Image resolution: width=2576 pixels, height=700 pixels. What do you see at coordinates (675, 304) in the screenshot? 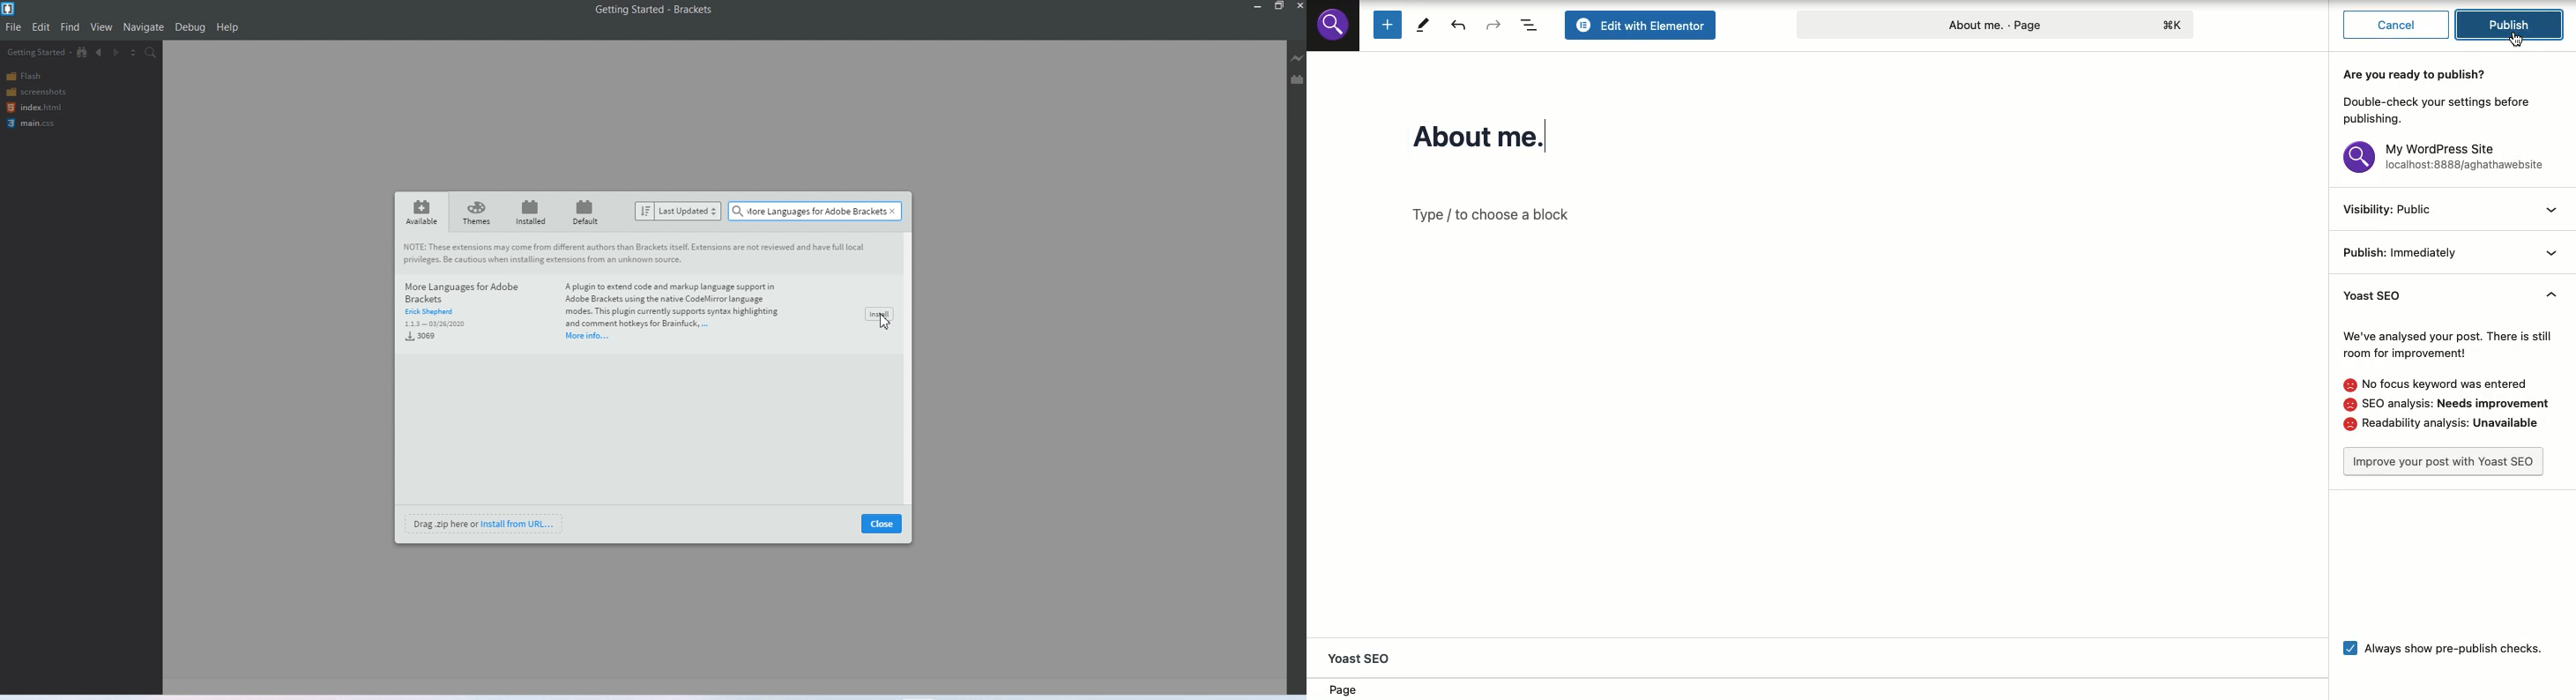
I see `A plugin to extend code and markup language support in Adobe Brackets using the native Code language nodes` at bounding box center [675, 304].